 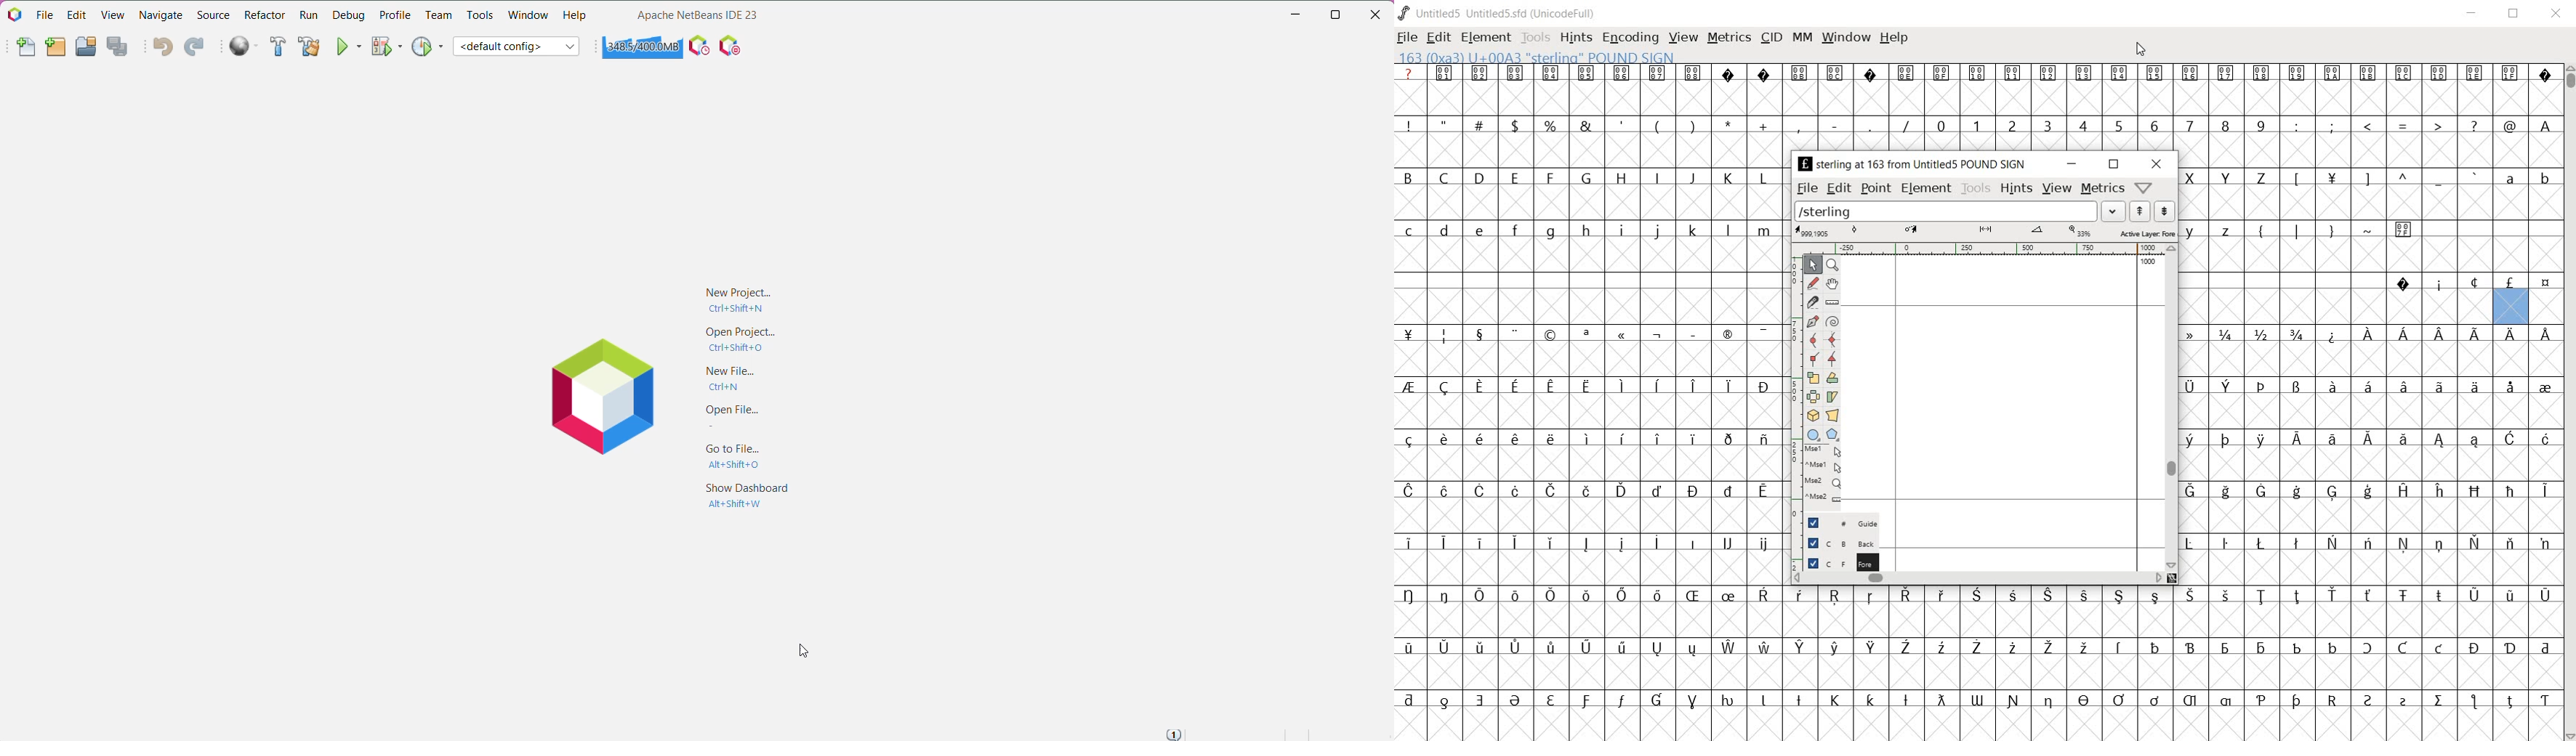 I want to click on Symbol, so click(x=1833, y=648).